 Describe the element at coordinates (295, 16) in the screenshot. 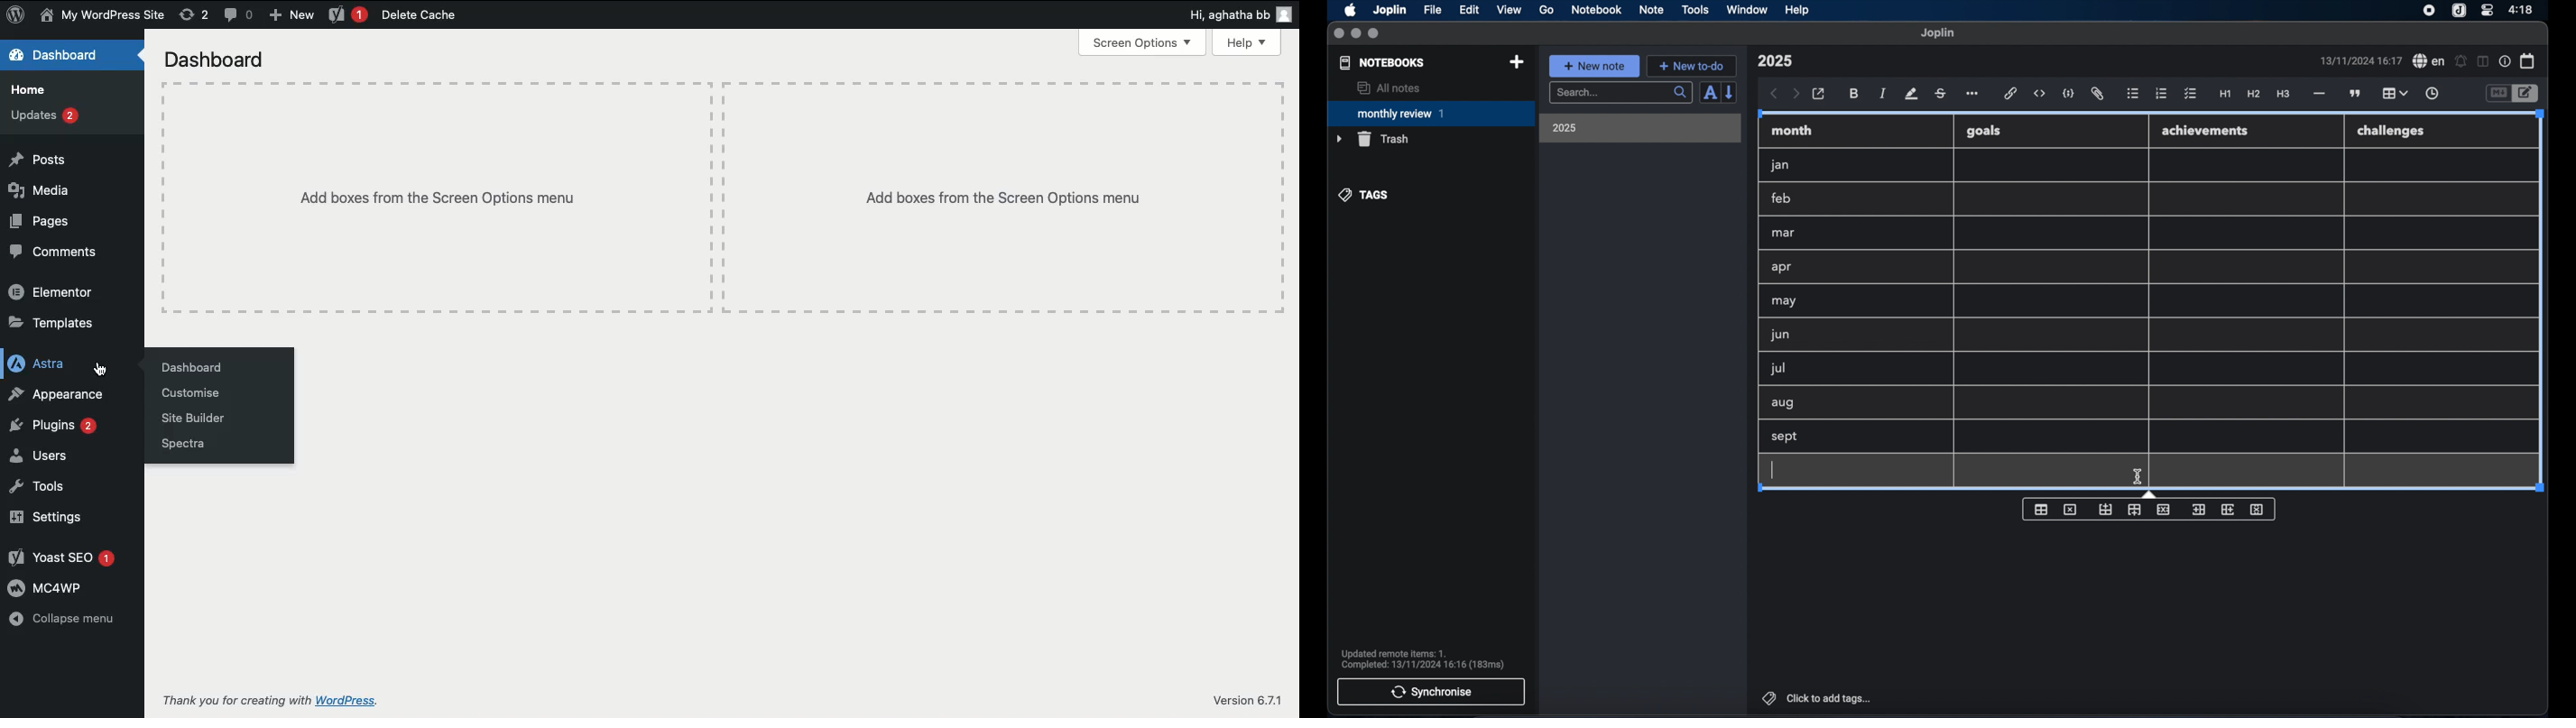

I see `New` at that location.